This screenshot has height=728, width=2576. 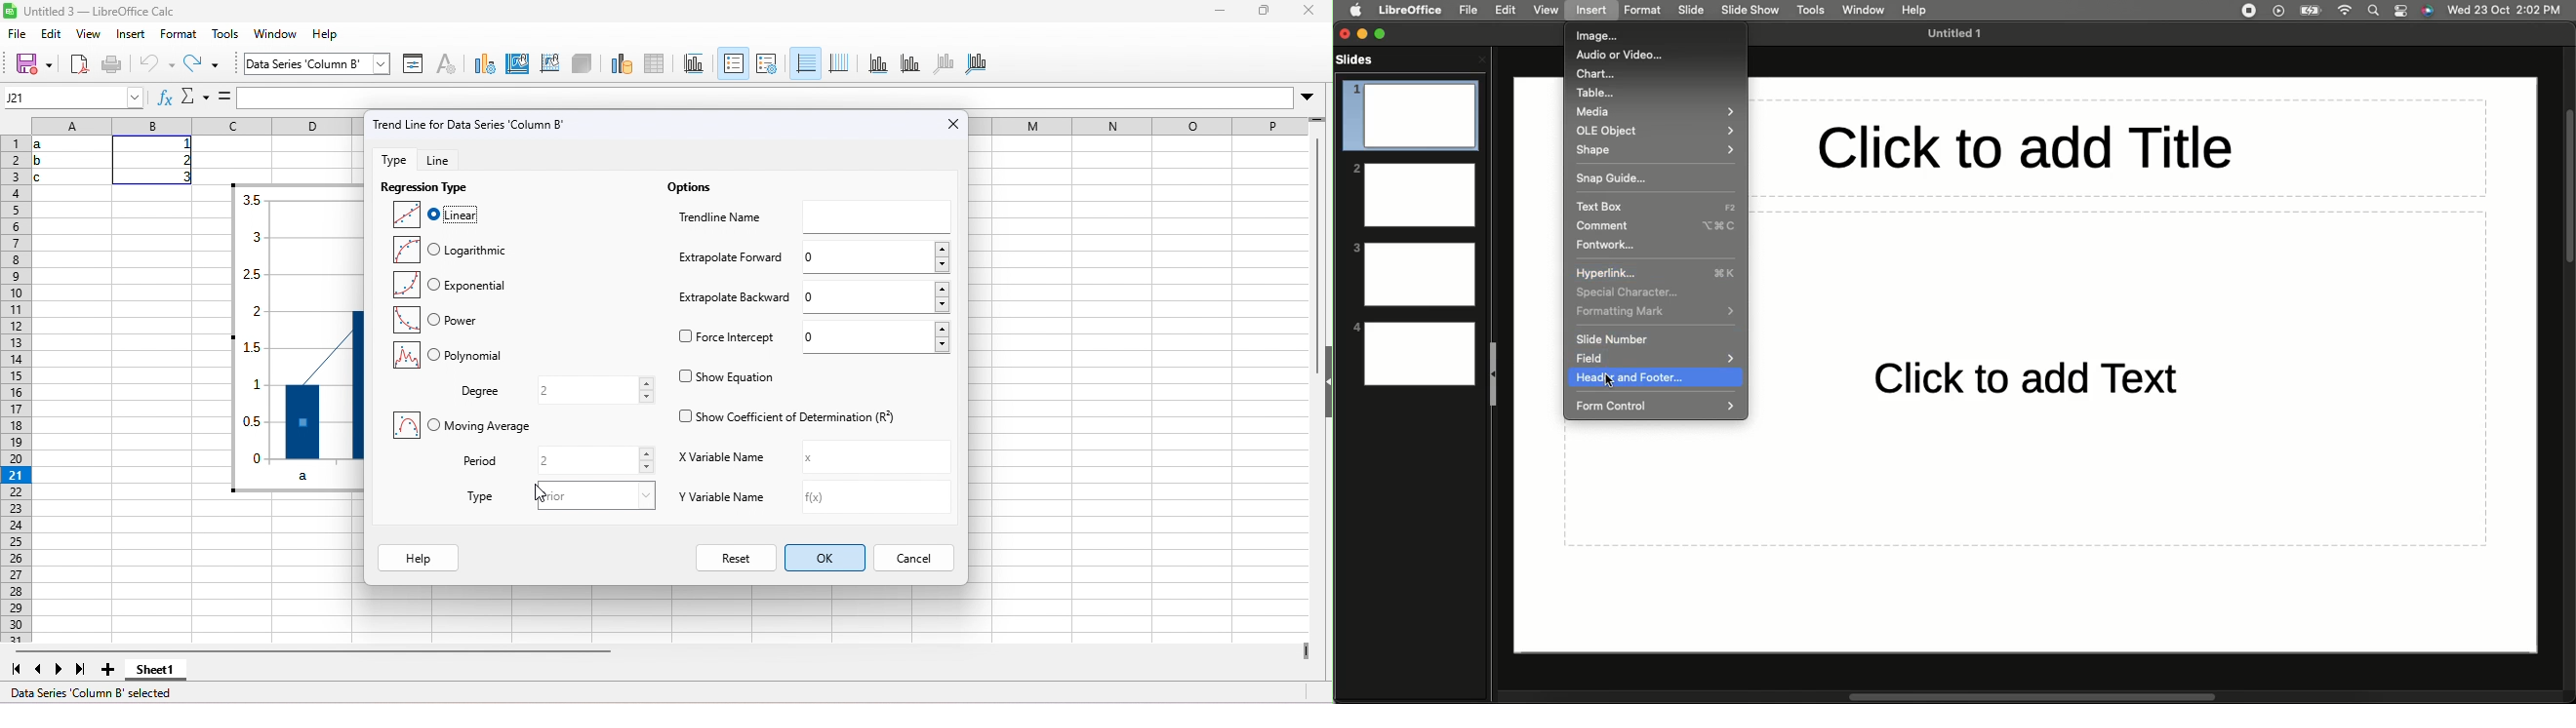 I want to click on vertical grides, so click(x=840, y=63).